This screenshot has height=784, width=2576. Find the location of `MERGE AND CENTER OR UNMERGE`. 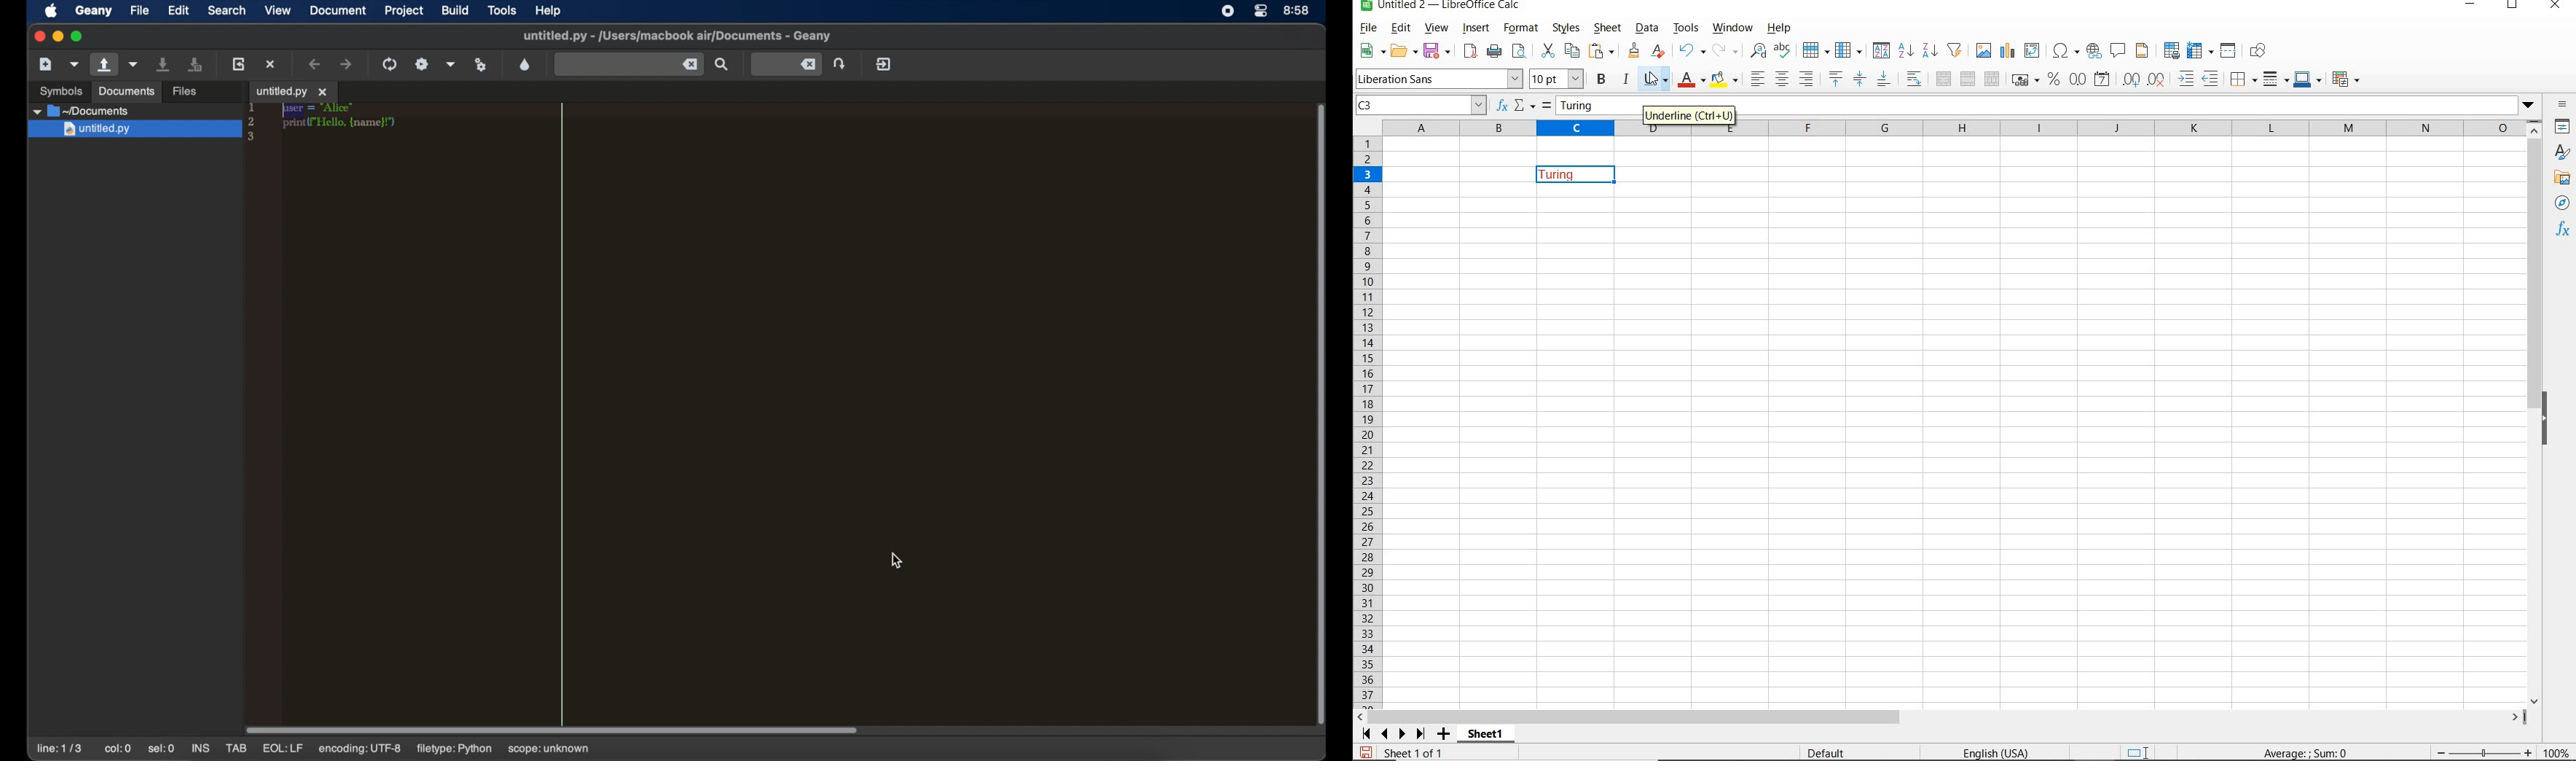

MERGE AND CENTER OR UNMERGE is located at coordinates (1944, 79).